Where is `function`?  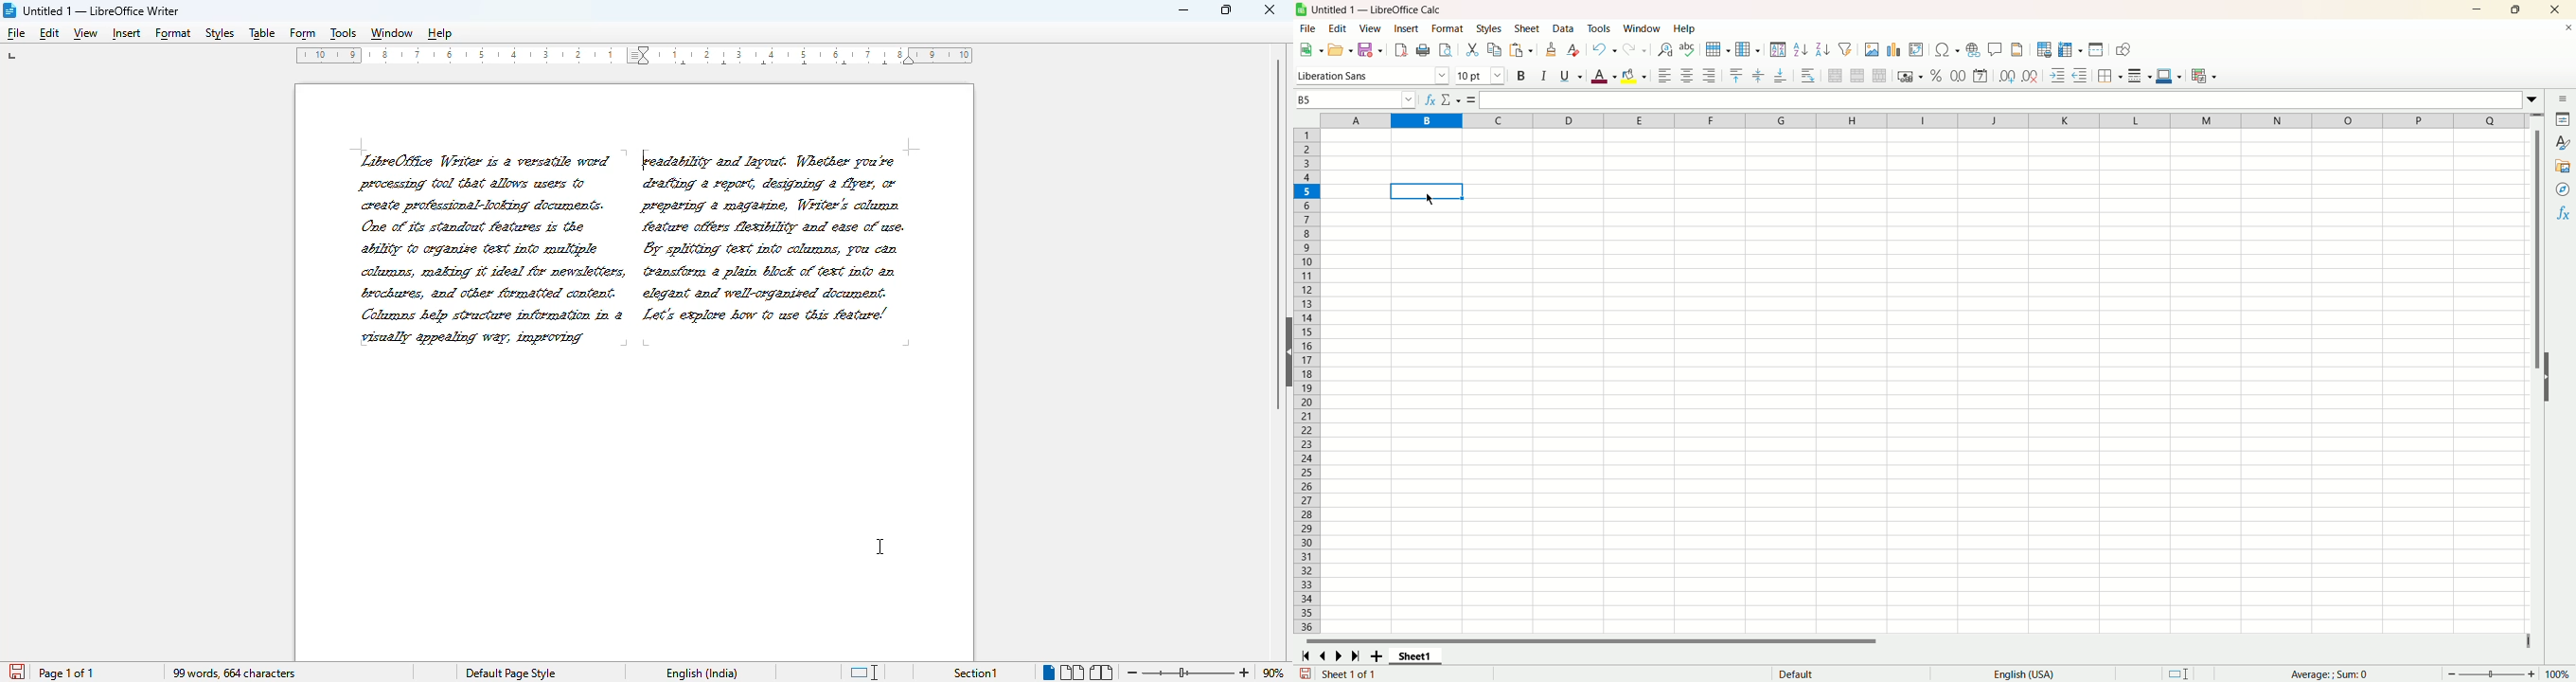 function is located at coordinates (2562, 215).